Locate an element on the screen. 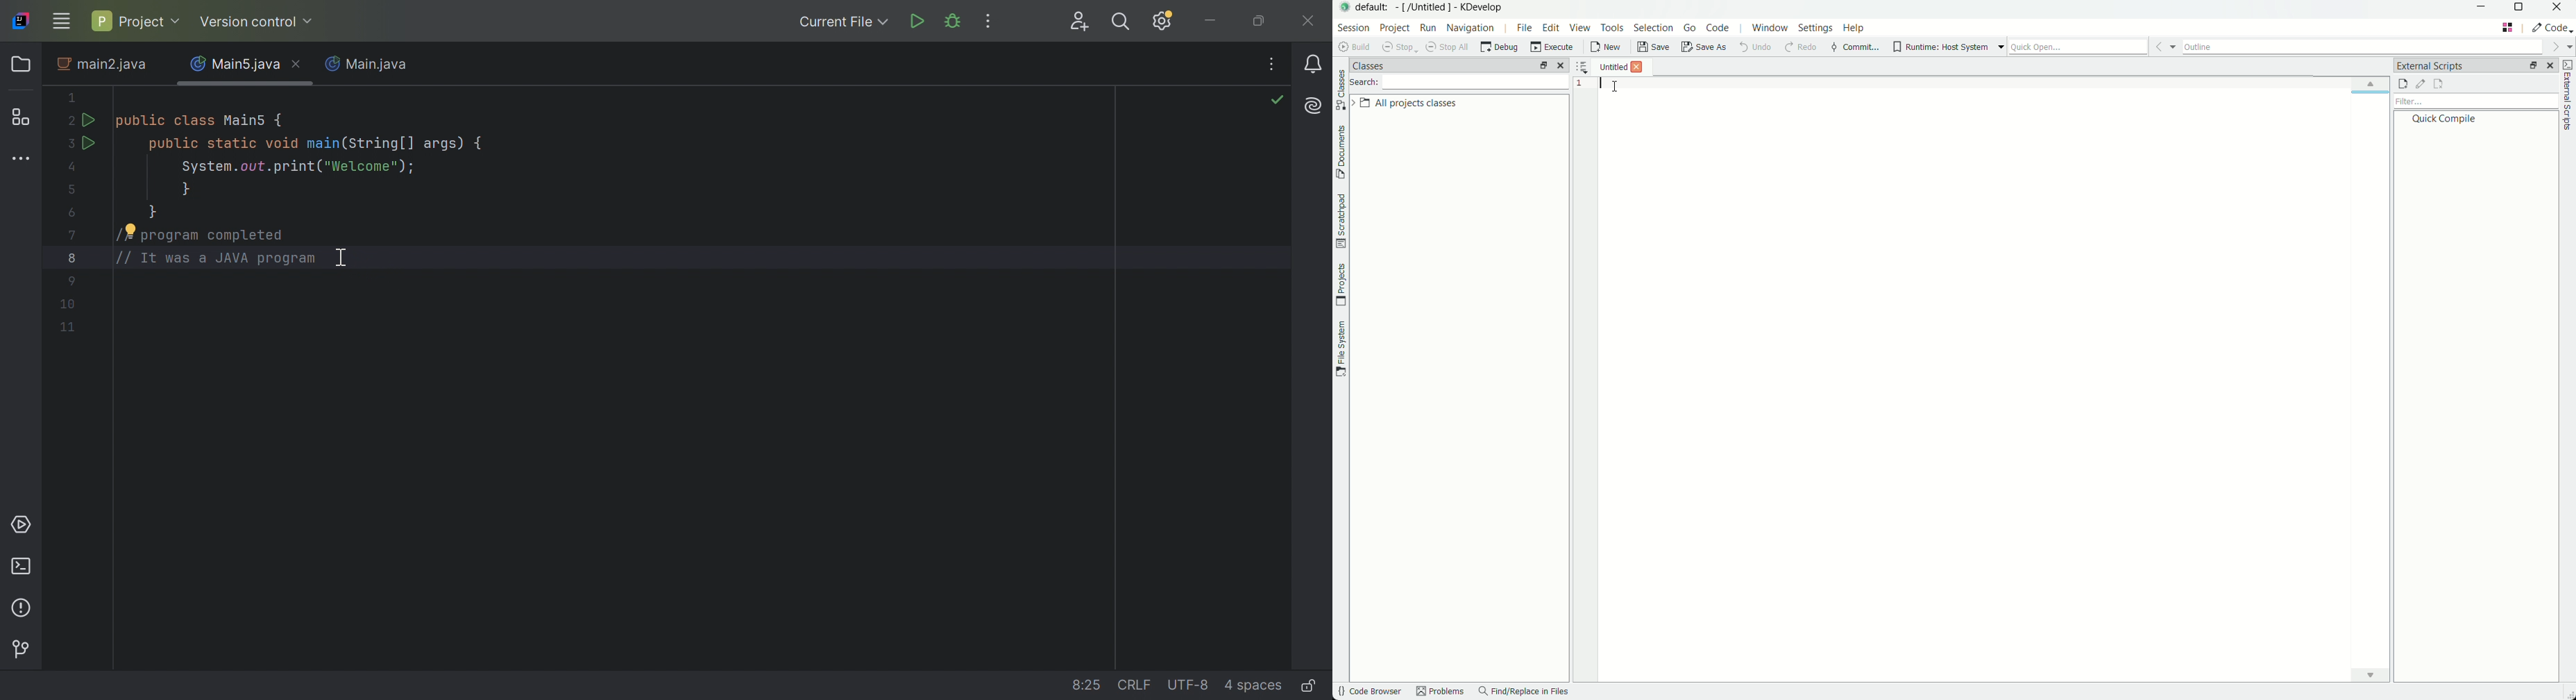  Current File is located at coordinates (844, 22).